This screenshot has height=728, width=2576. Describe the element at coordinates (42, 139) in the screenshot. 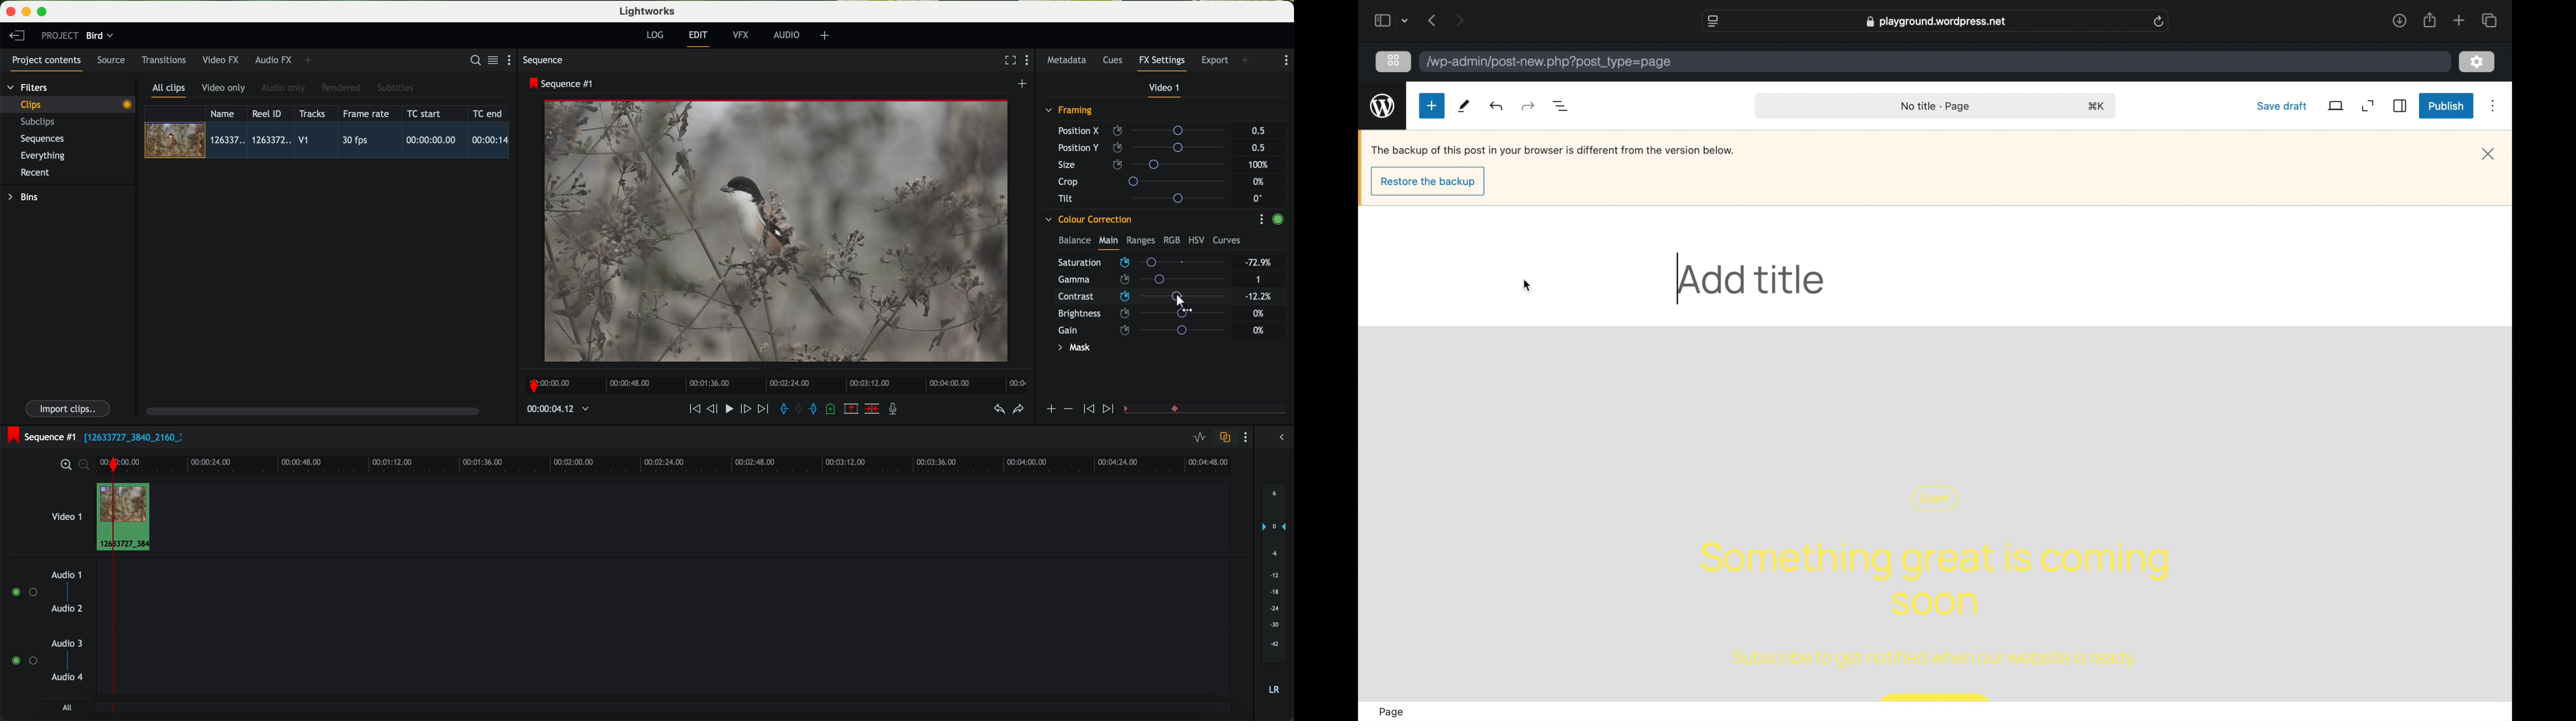

I see `sequences` at that location.